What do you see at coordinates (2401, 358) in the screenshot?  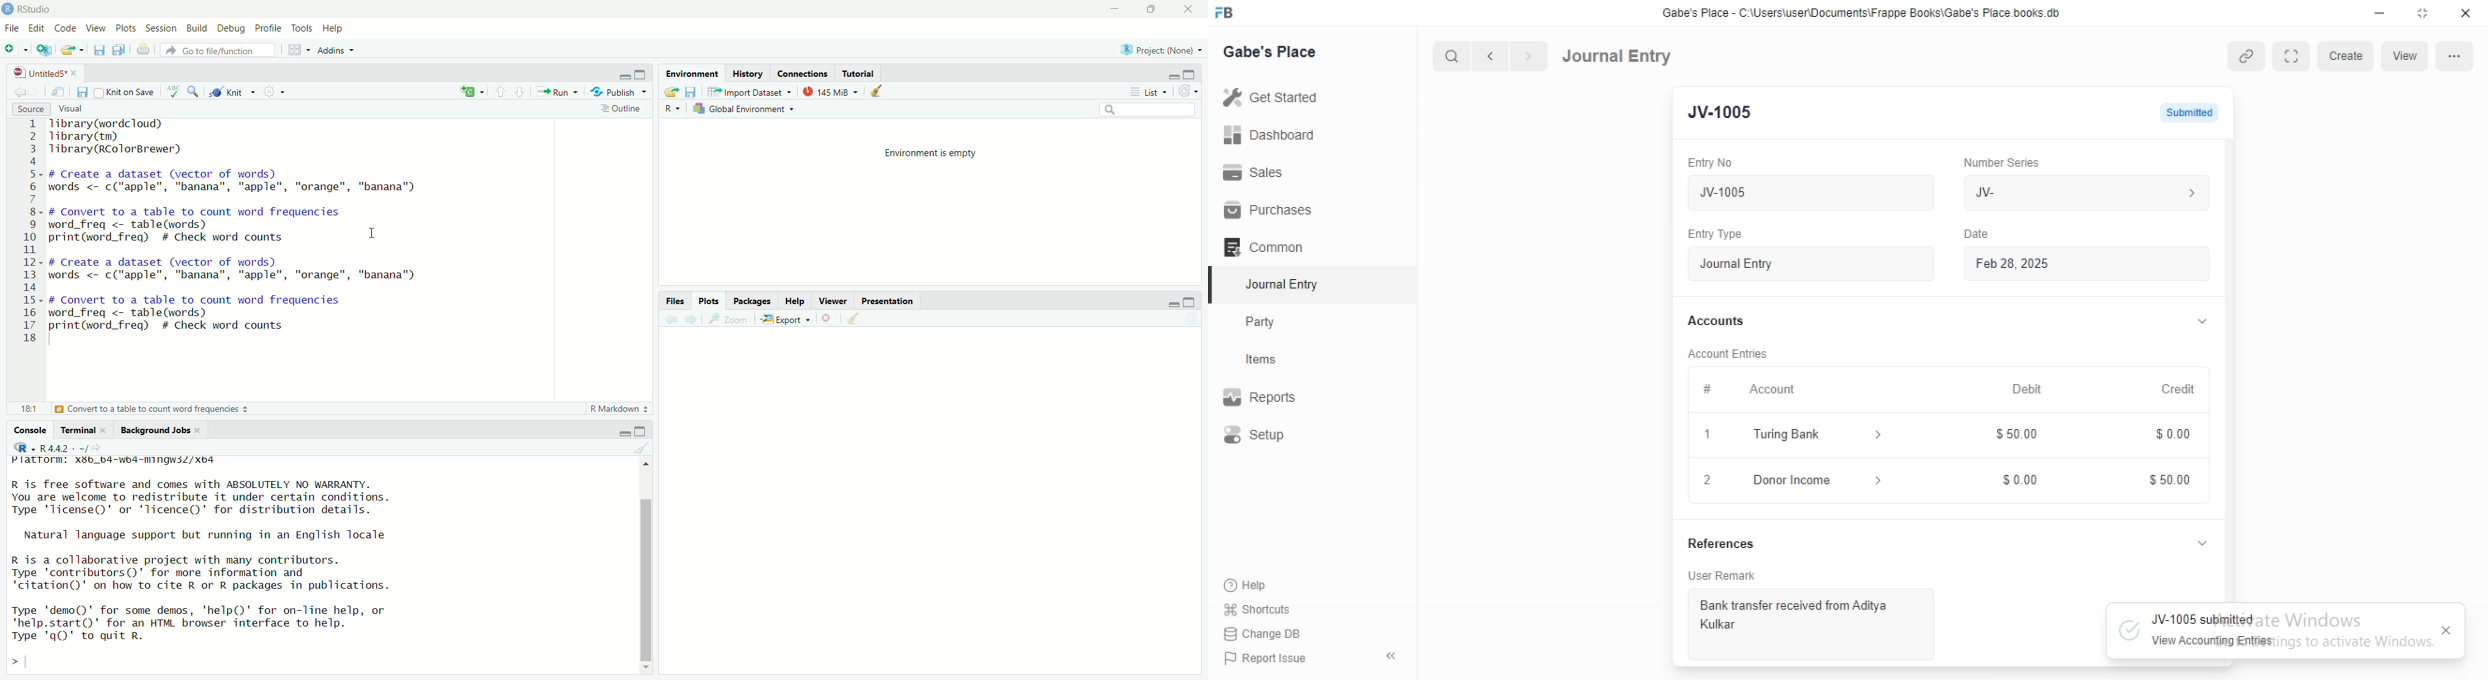 I see `cursor` at bounding box center [2401, 358].